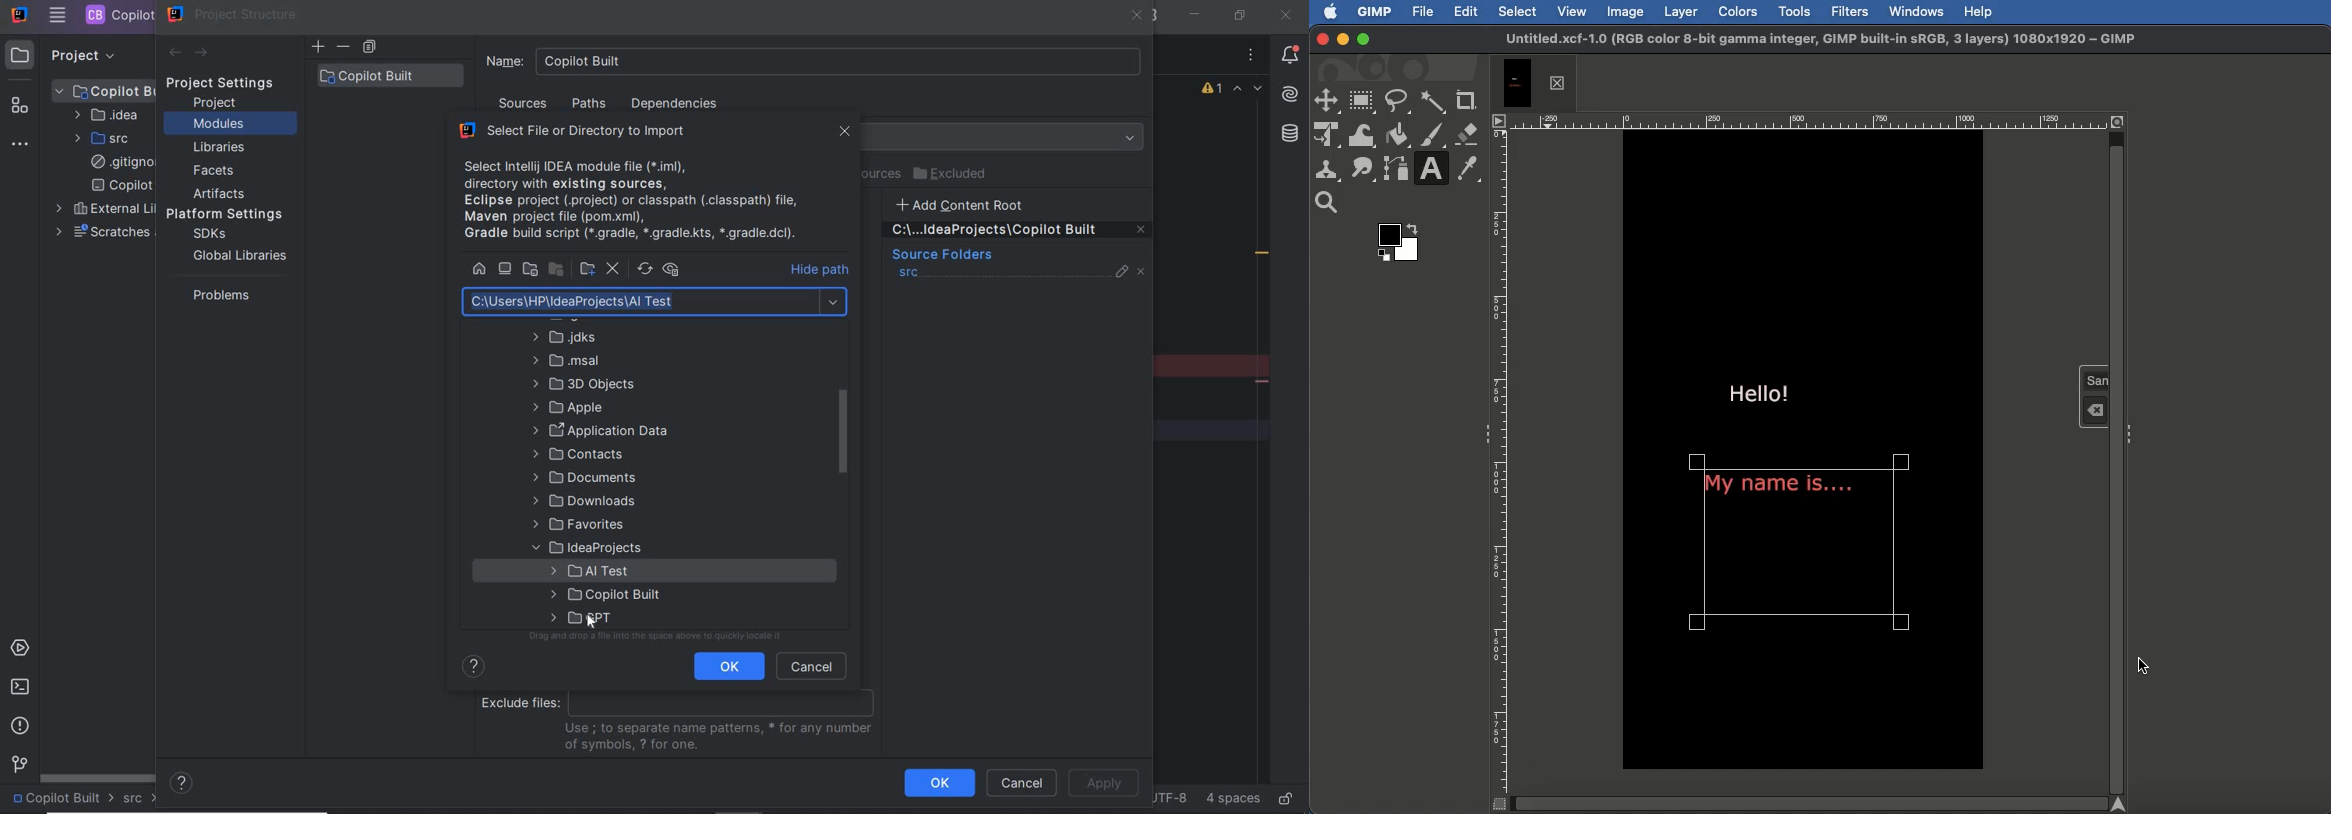 Image resolution: width=2352 pixels, height=840 pixels. Describe the element at coordinates (1626, 12) in the screenshot. I see `Image` at that location.